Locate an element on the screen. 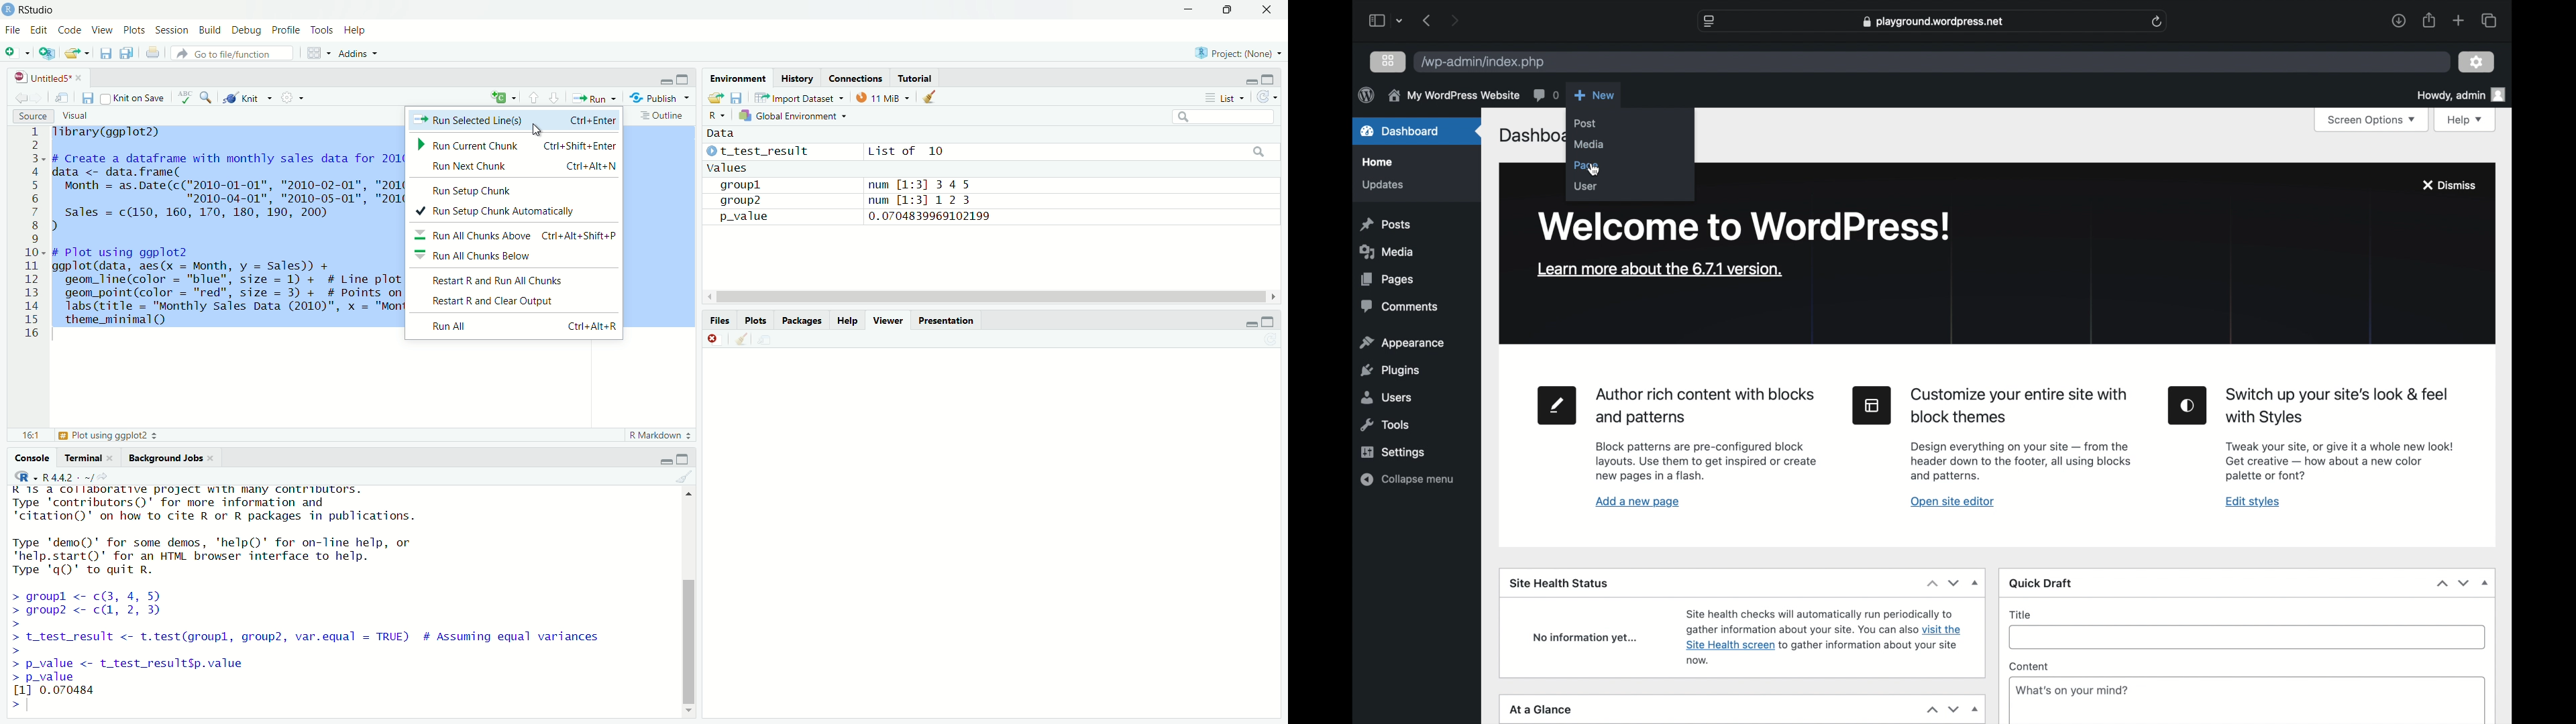 The height and width of the screenshot is (728, 2576). R Markdown is located at coordinates (660, 434).